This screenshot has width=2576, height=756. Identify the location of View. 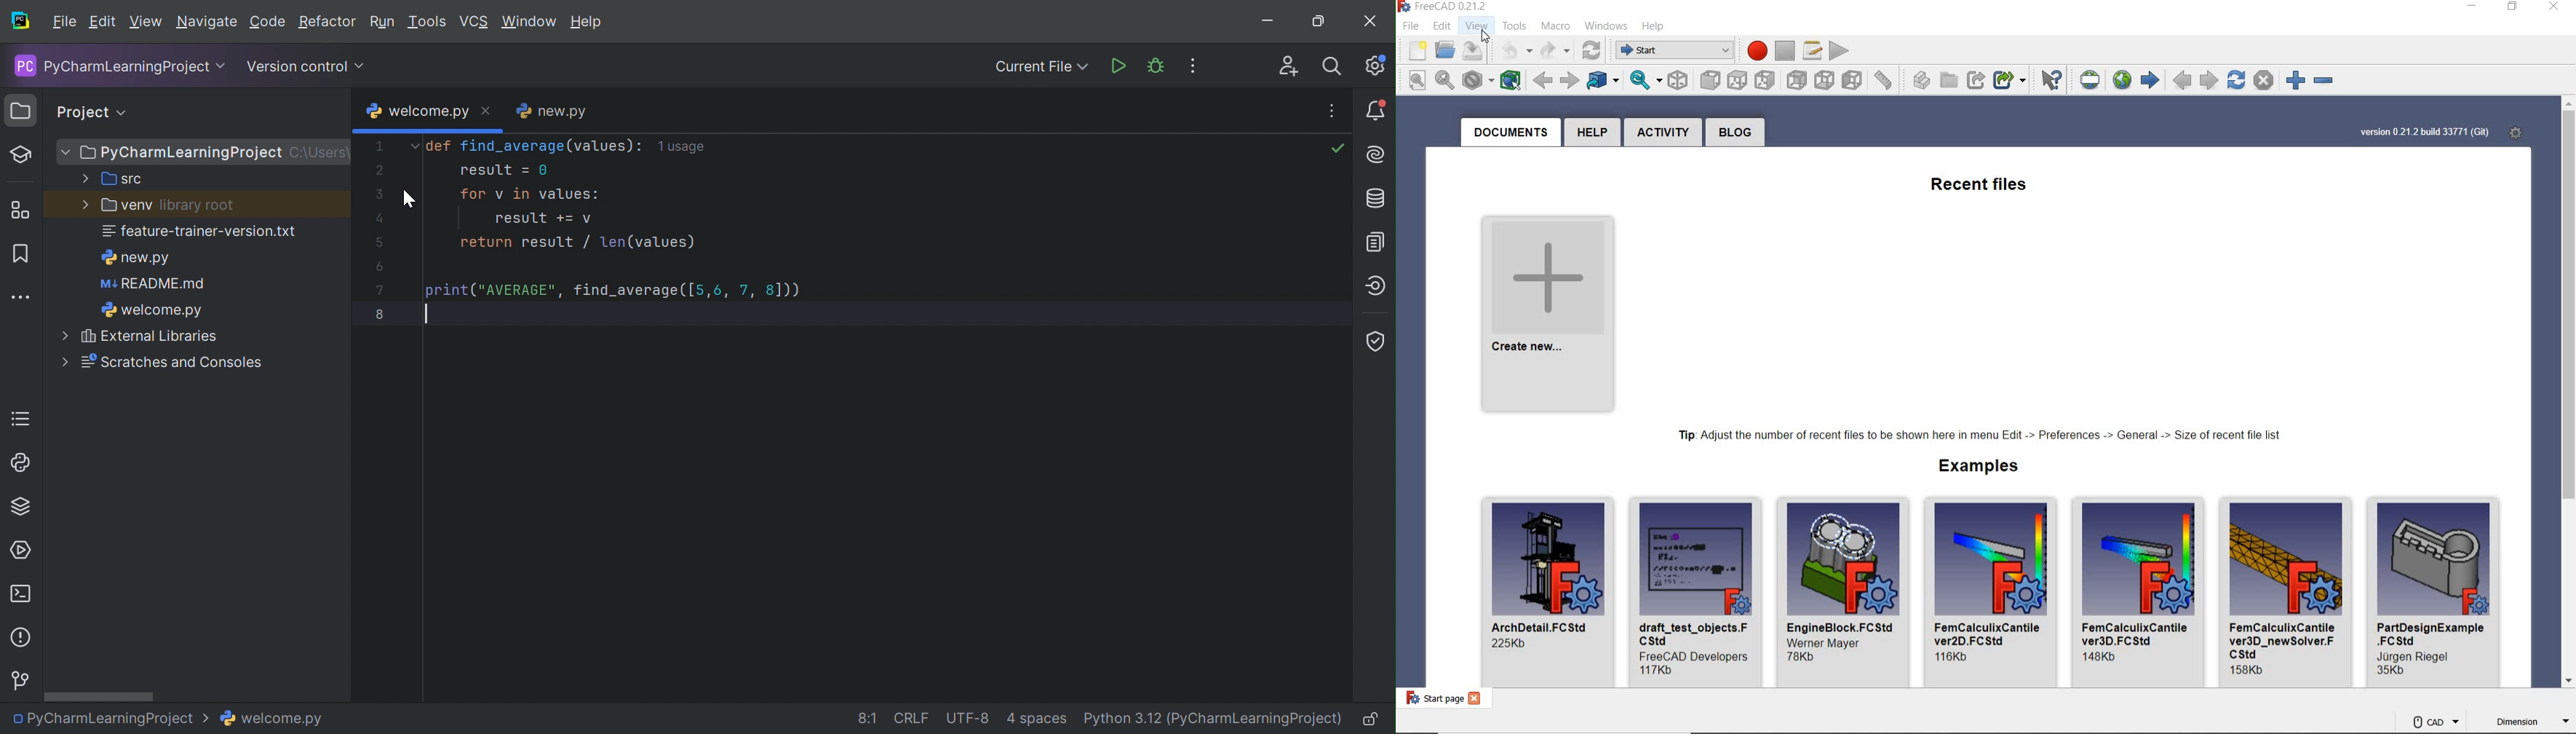
(144, 23).